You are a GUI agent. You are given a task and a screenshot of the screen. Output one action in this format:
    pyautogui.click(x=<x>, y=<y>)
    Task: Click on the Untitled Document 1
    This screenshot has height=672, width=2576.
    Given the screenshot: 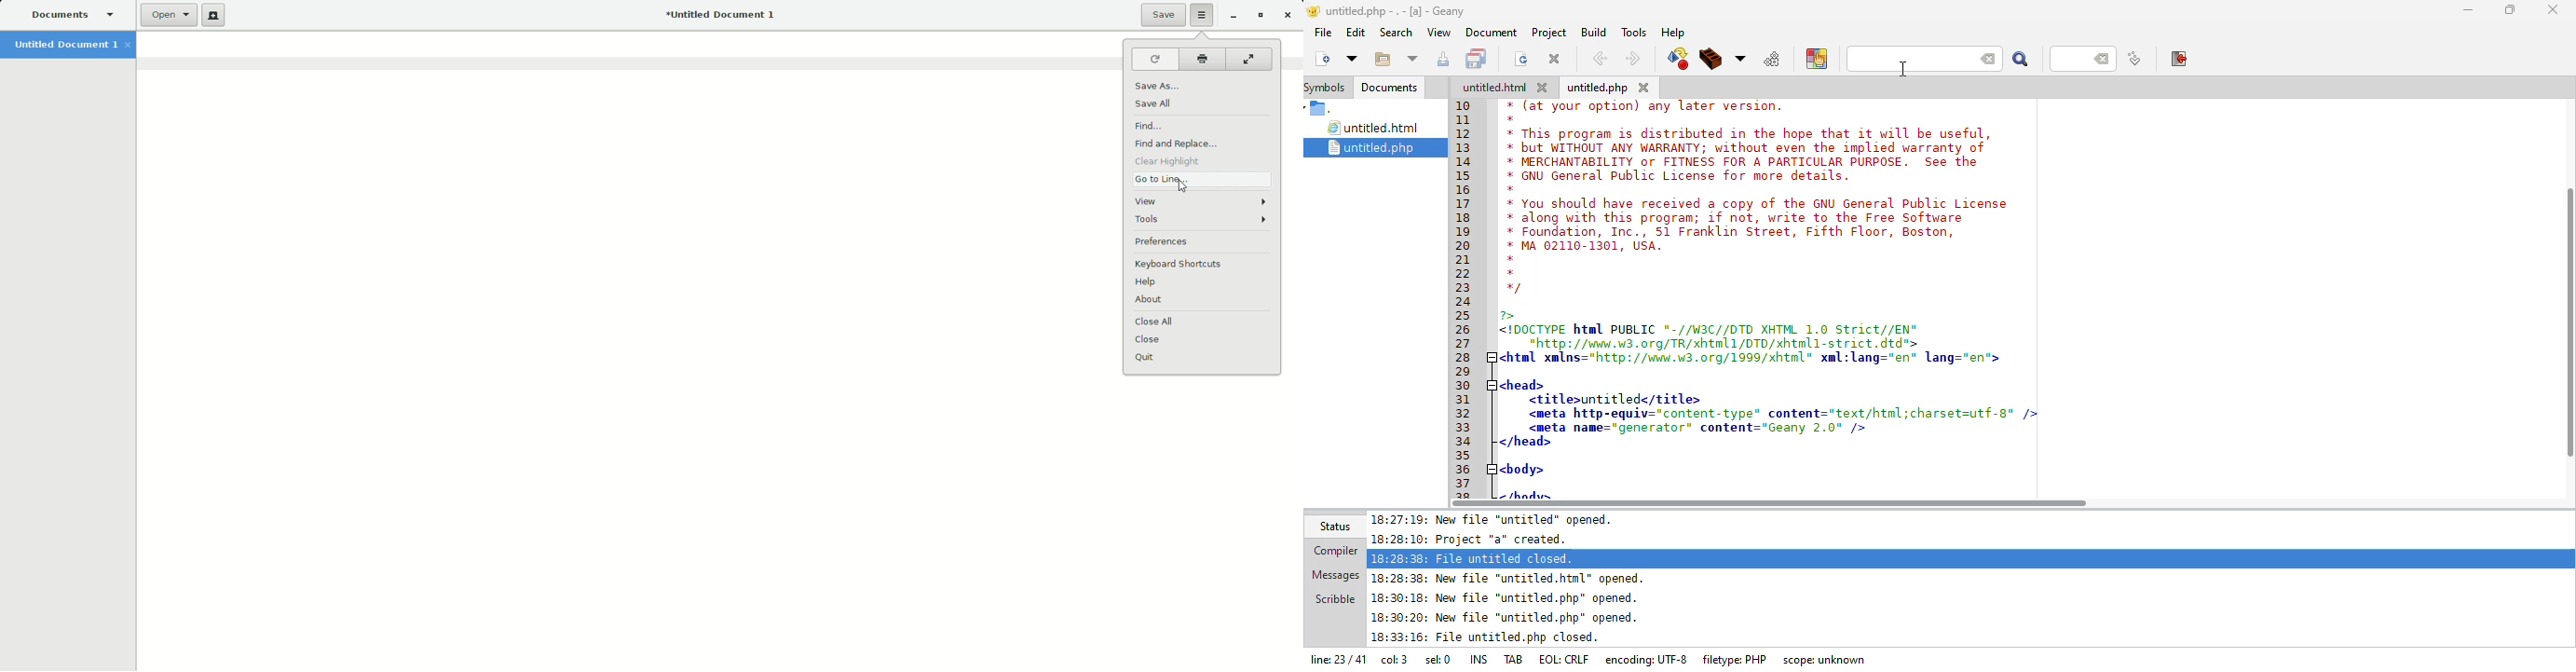 What is the action you would take?
    pyautogui.click(x=72, y=46)
    